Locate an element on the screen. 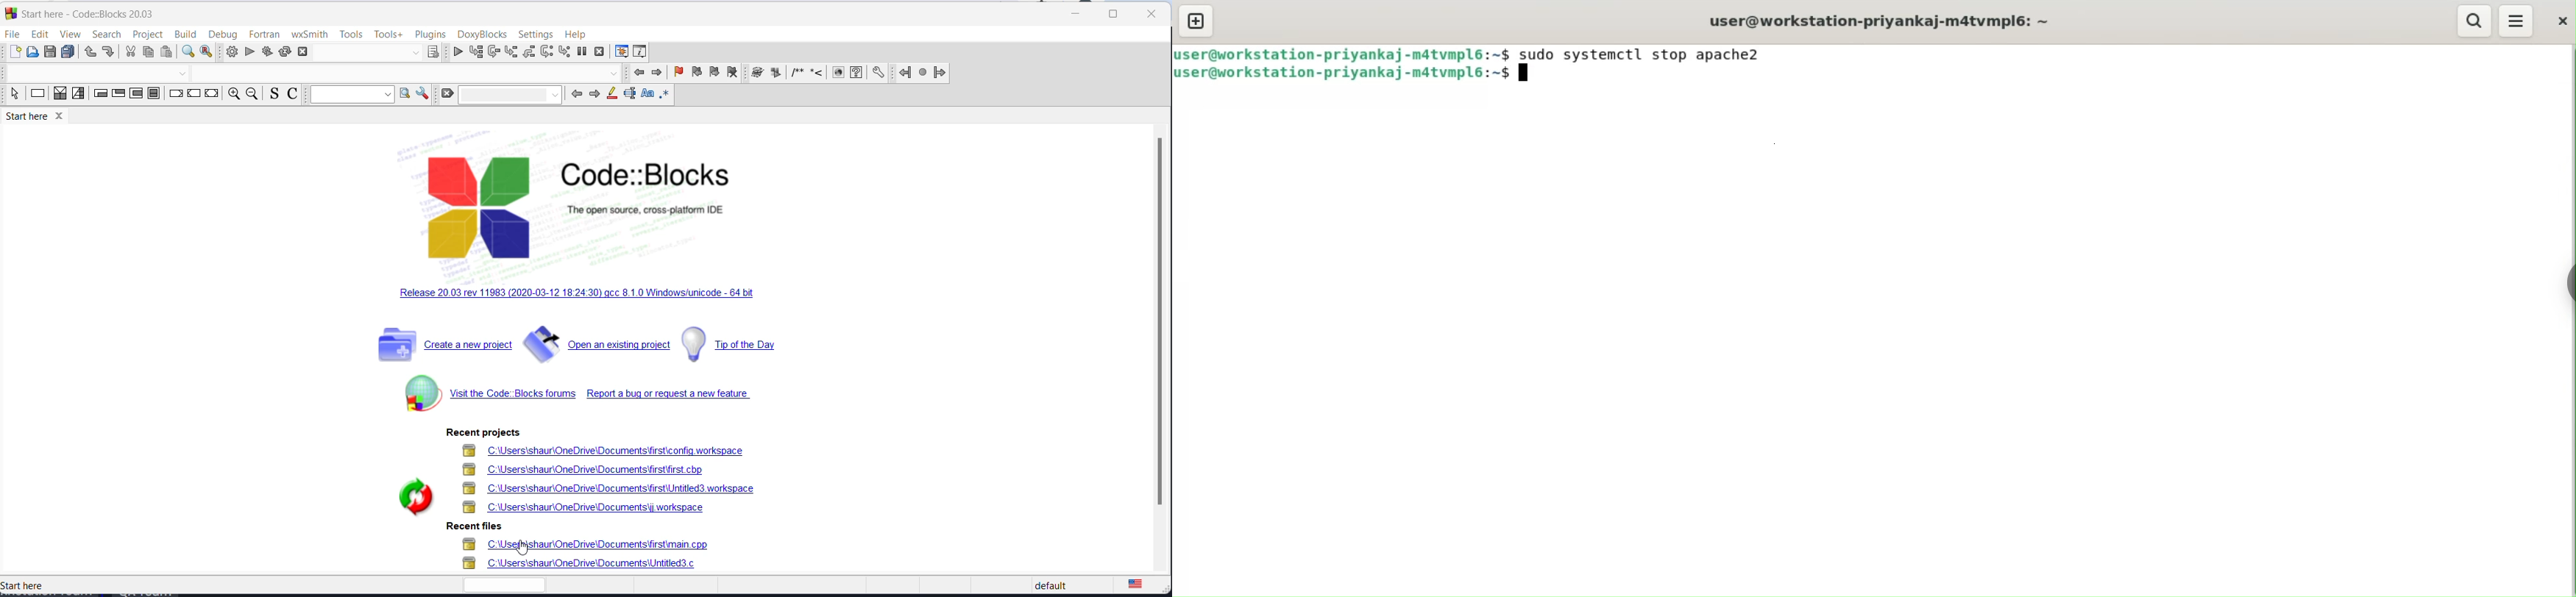 Image resolution: width=2576 pixels, height=616 pixels. new release is located at coordinates (576, 297).